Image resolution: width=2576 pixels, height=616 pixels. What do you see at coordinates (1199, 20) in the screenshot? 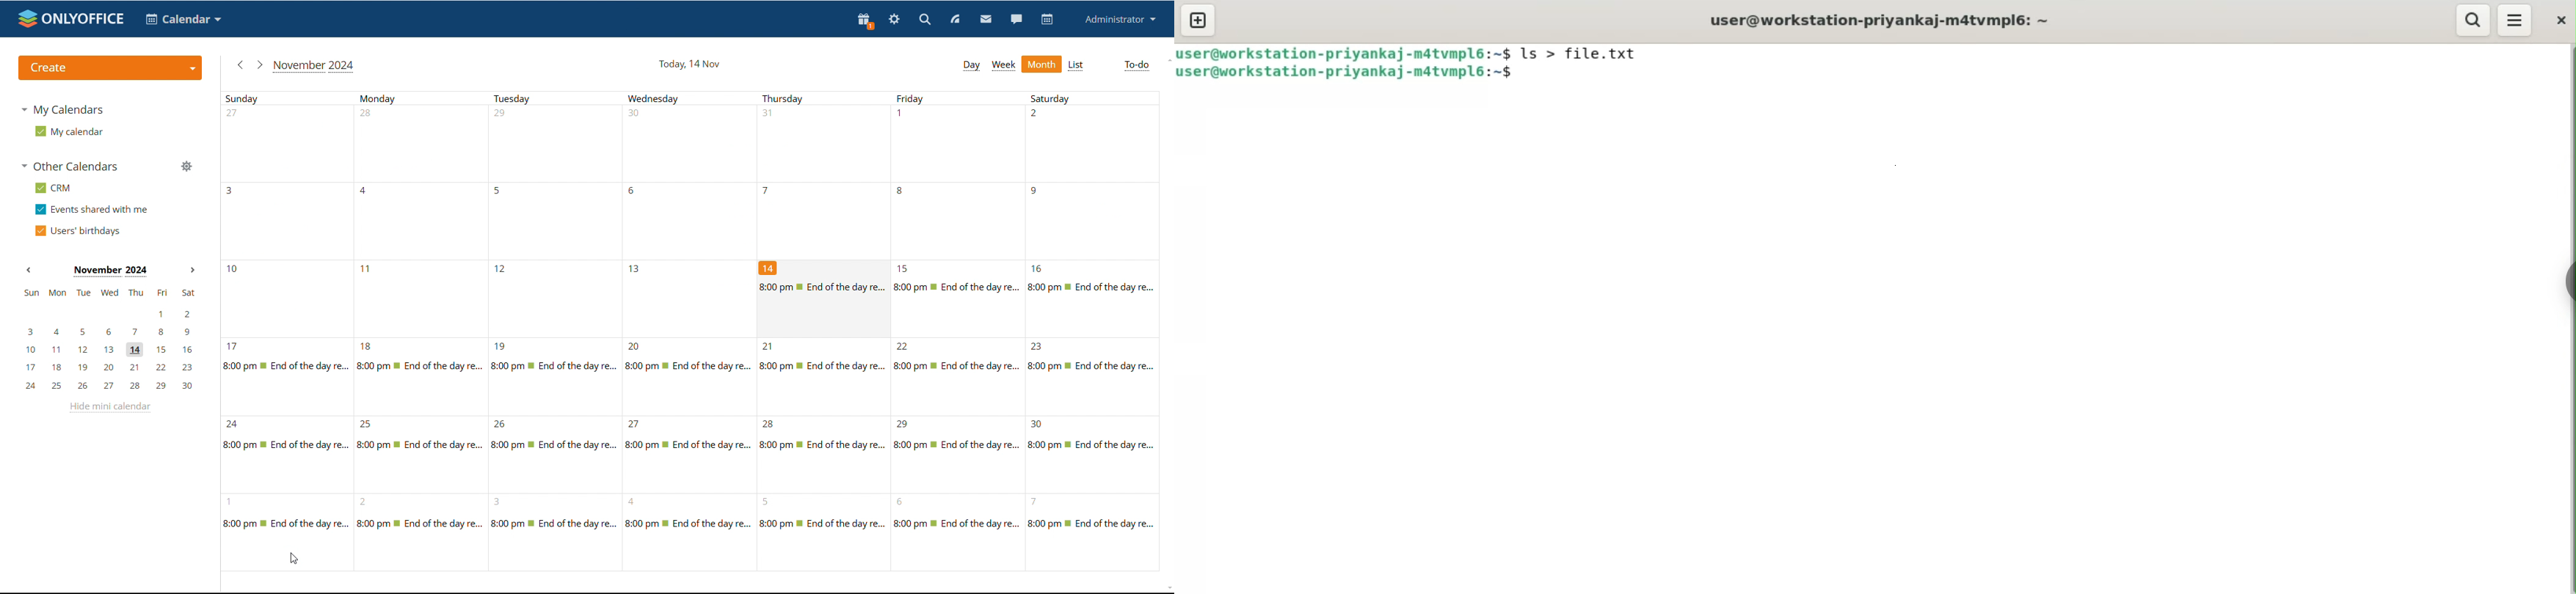
I see `new tab` at bounding box center [1199, 20].